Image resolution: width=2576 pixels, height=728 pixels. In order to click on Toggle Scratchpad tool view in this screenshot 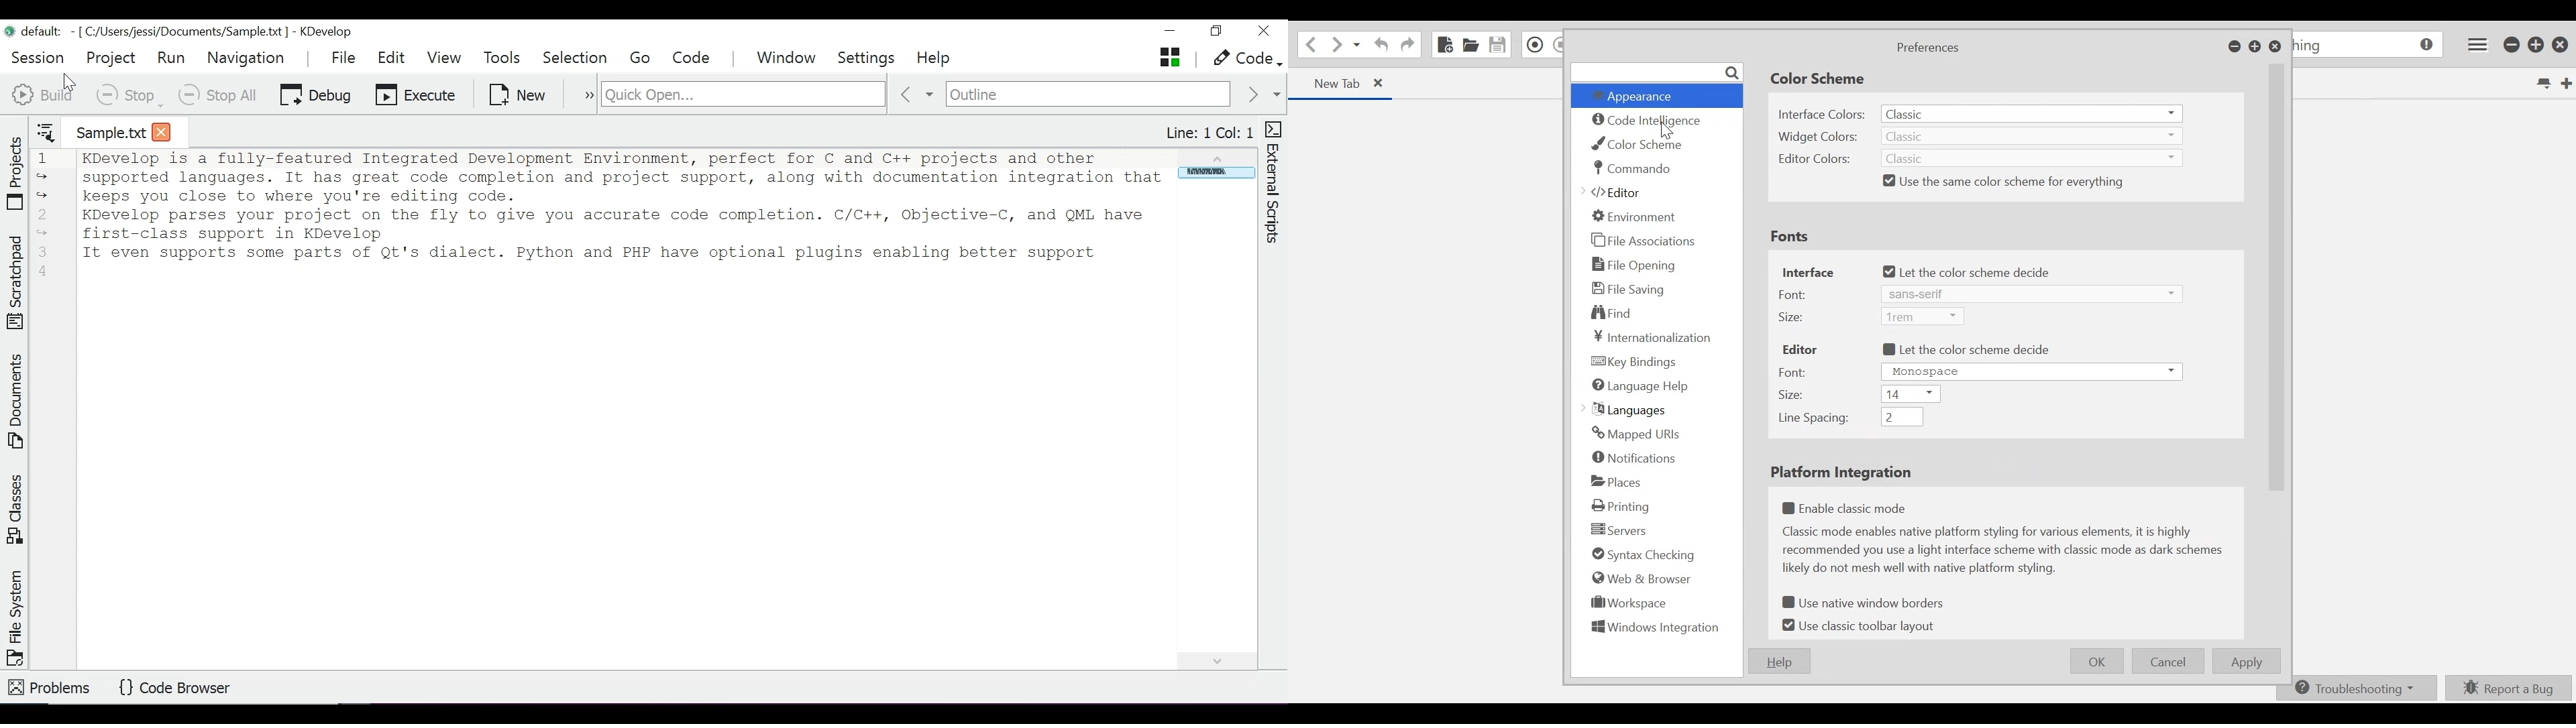, I will do `click(14, 280)`.